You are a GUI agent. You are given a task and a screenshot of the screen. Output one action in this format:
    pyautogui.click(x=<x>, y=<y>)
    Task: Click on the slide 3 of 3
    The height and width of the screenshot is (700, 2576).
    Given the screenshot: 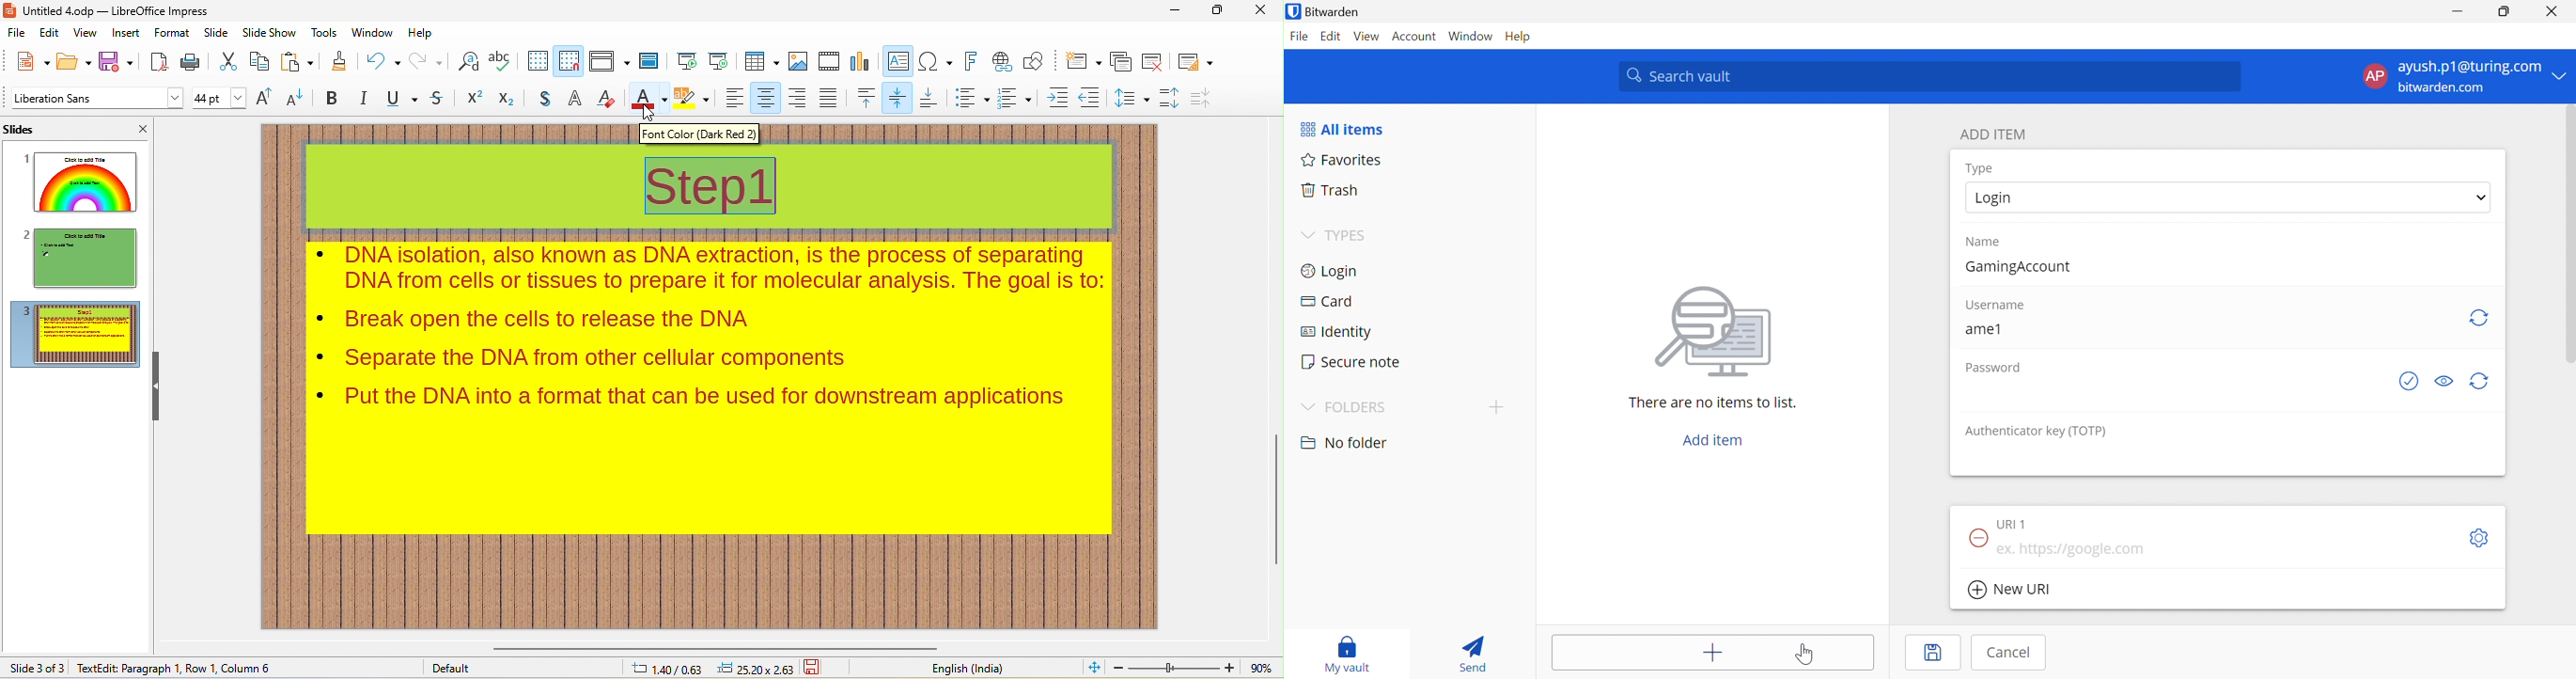 What is the action you would take?
    pyautogui.click(x=36, y=666)
    